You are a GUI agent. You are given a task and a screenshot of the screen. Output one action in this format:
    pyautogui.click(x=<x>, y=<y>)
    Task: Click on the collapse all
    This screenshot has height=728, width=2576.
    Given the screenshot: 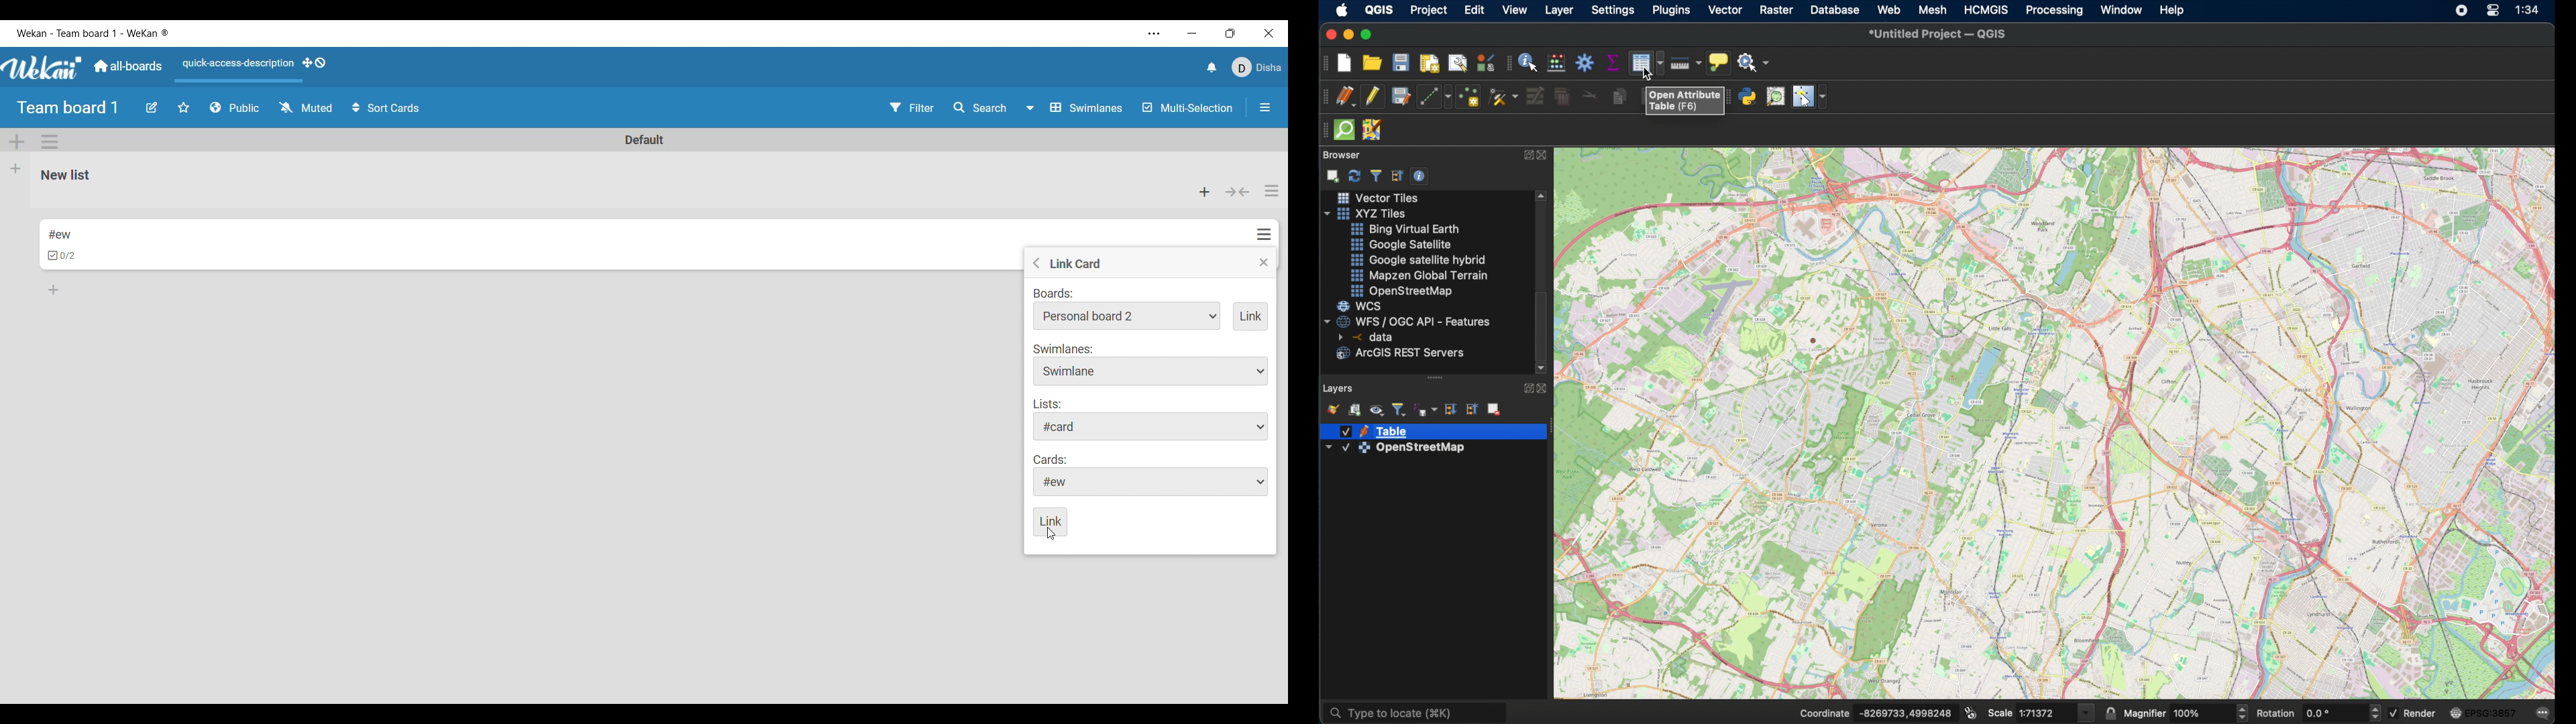 What is the action you would take?
    pyautogui.click(x=1472, y=410)
    